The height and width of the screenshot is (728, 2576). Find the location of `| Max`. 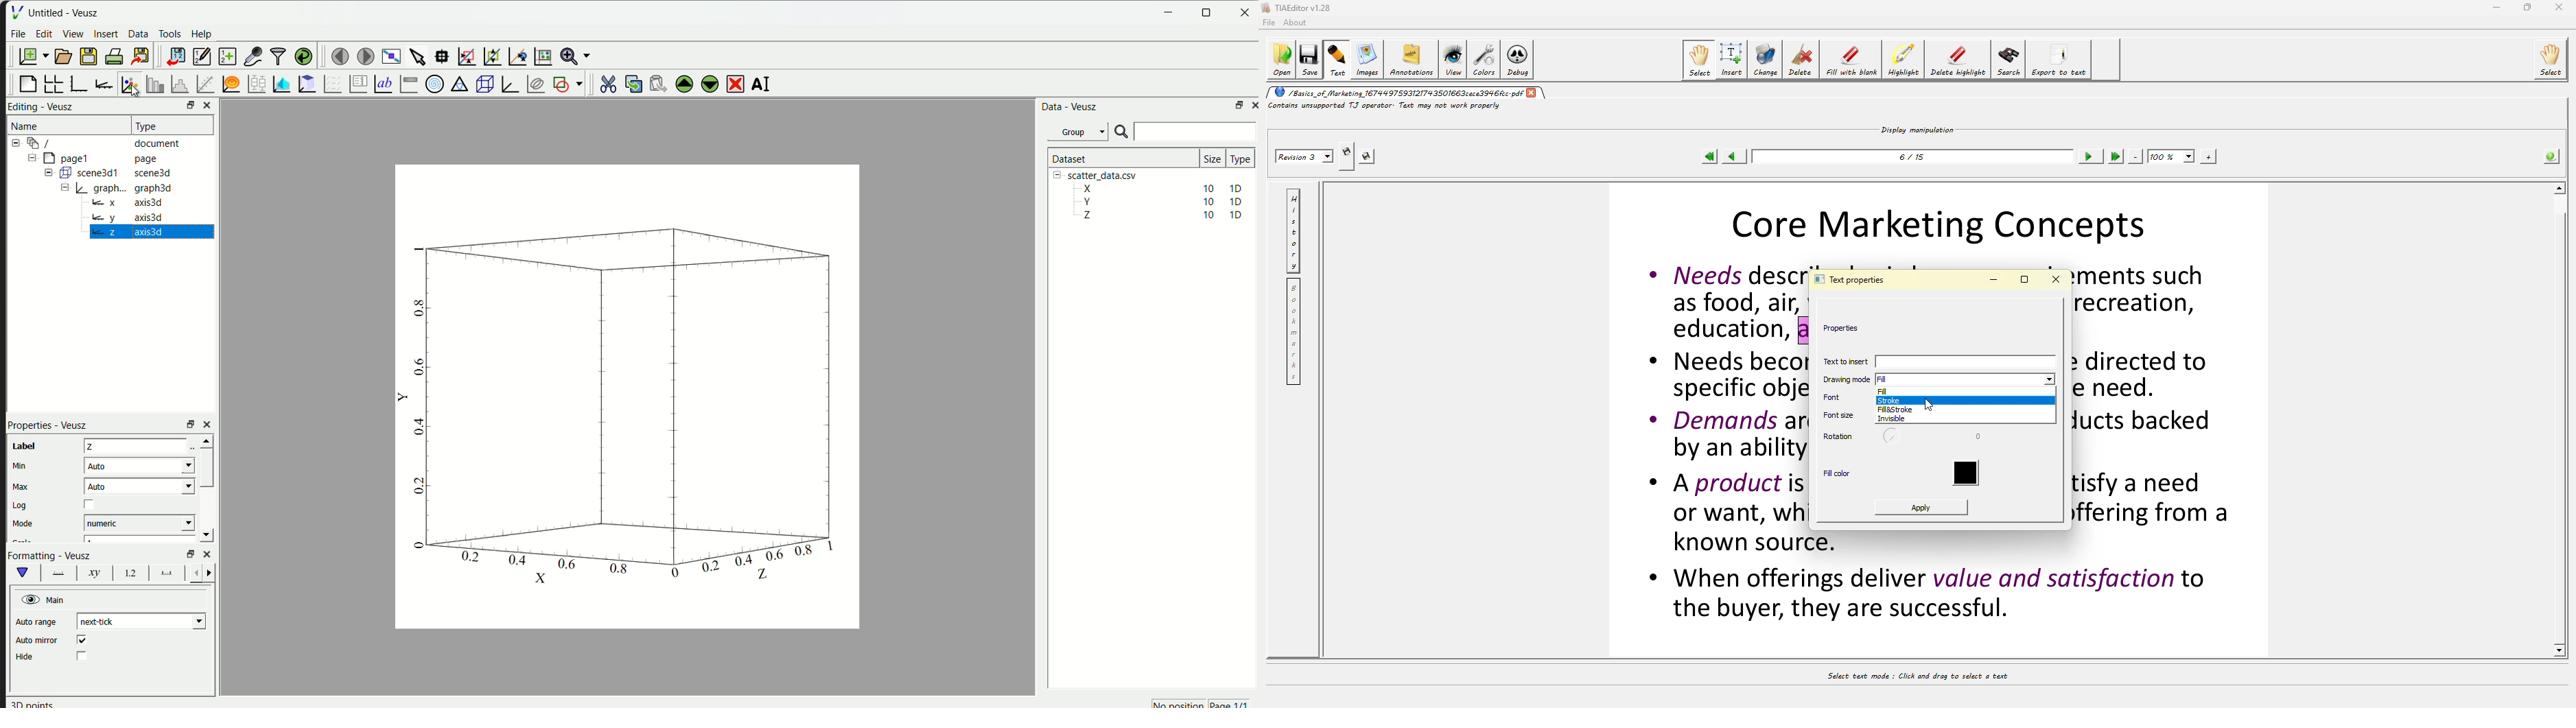

| Max is located at coordinates (22, 487).